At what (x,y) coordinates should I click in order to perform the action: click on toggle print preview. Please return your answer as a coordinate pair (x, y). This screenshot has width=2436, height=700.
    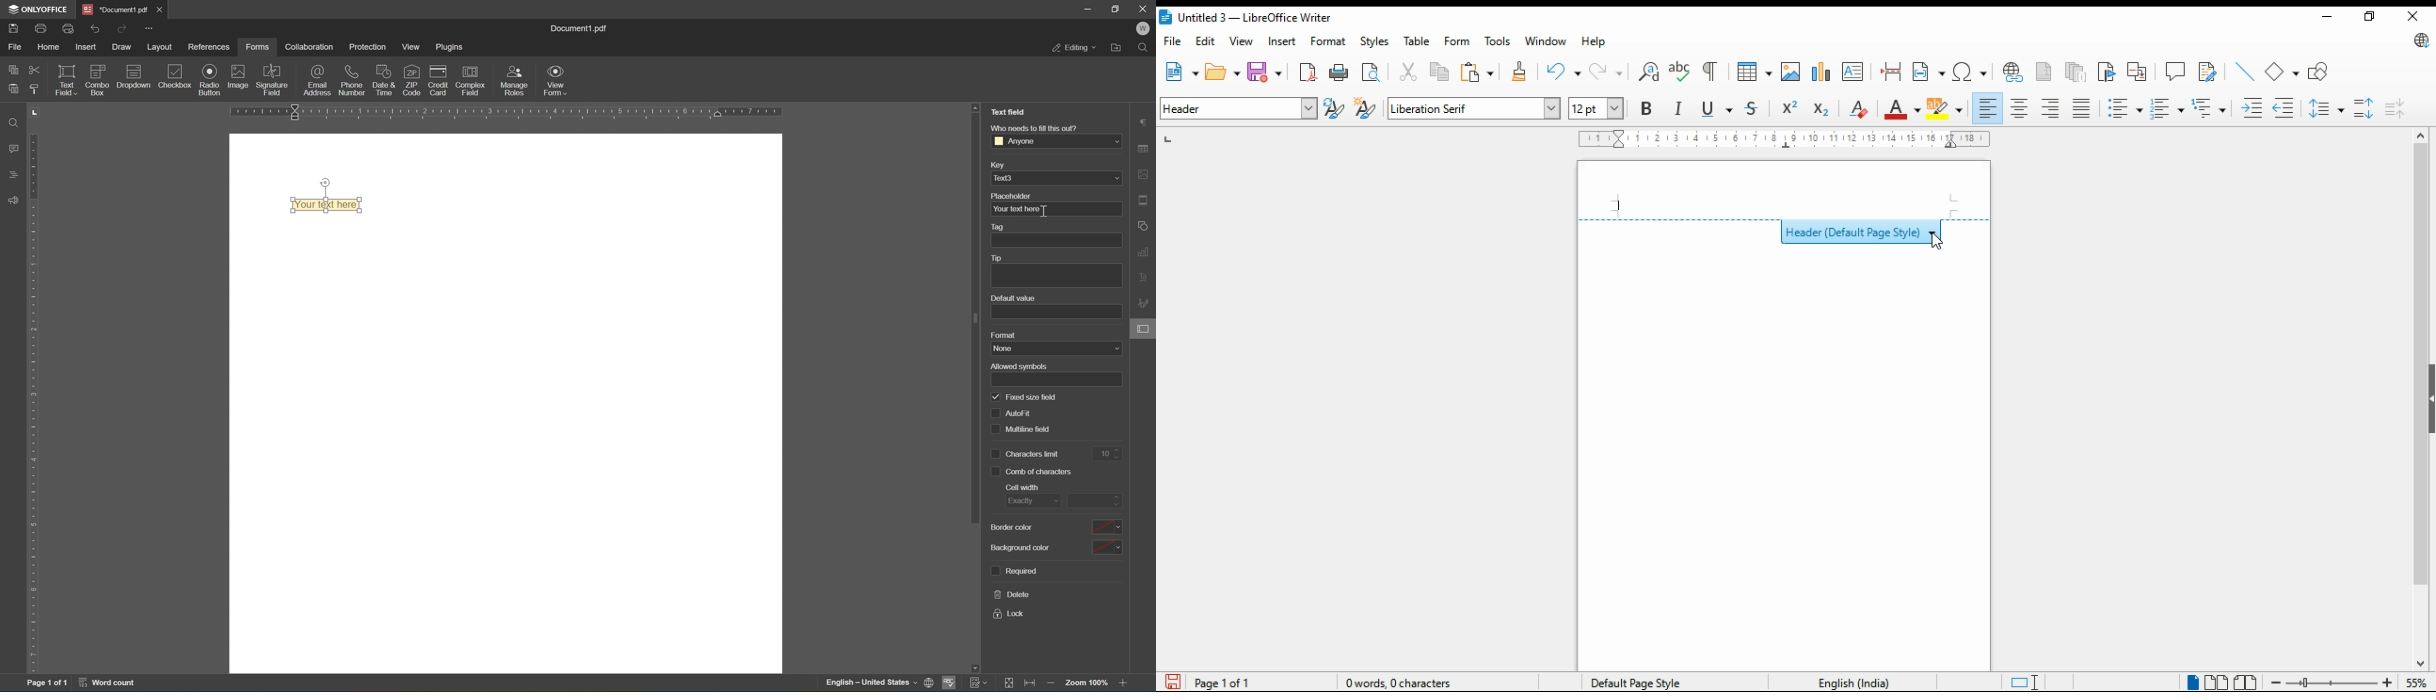
    Looking at the image, I should click on (1372, 70).